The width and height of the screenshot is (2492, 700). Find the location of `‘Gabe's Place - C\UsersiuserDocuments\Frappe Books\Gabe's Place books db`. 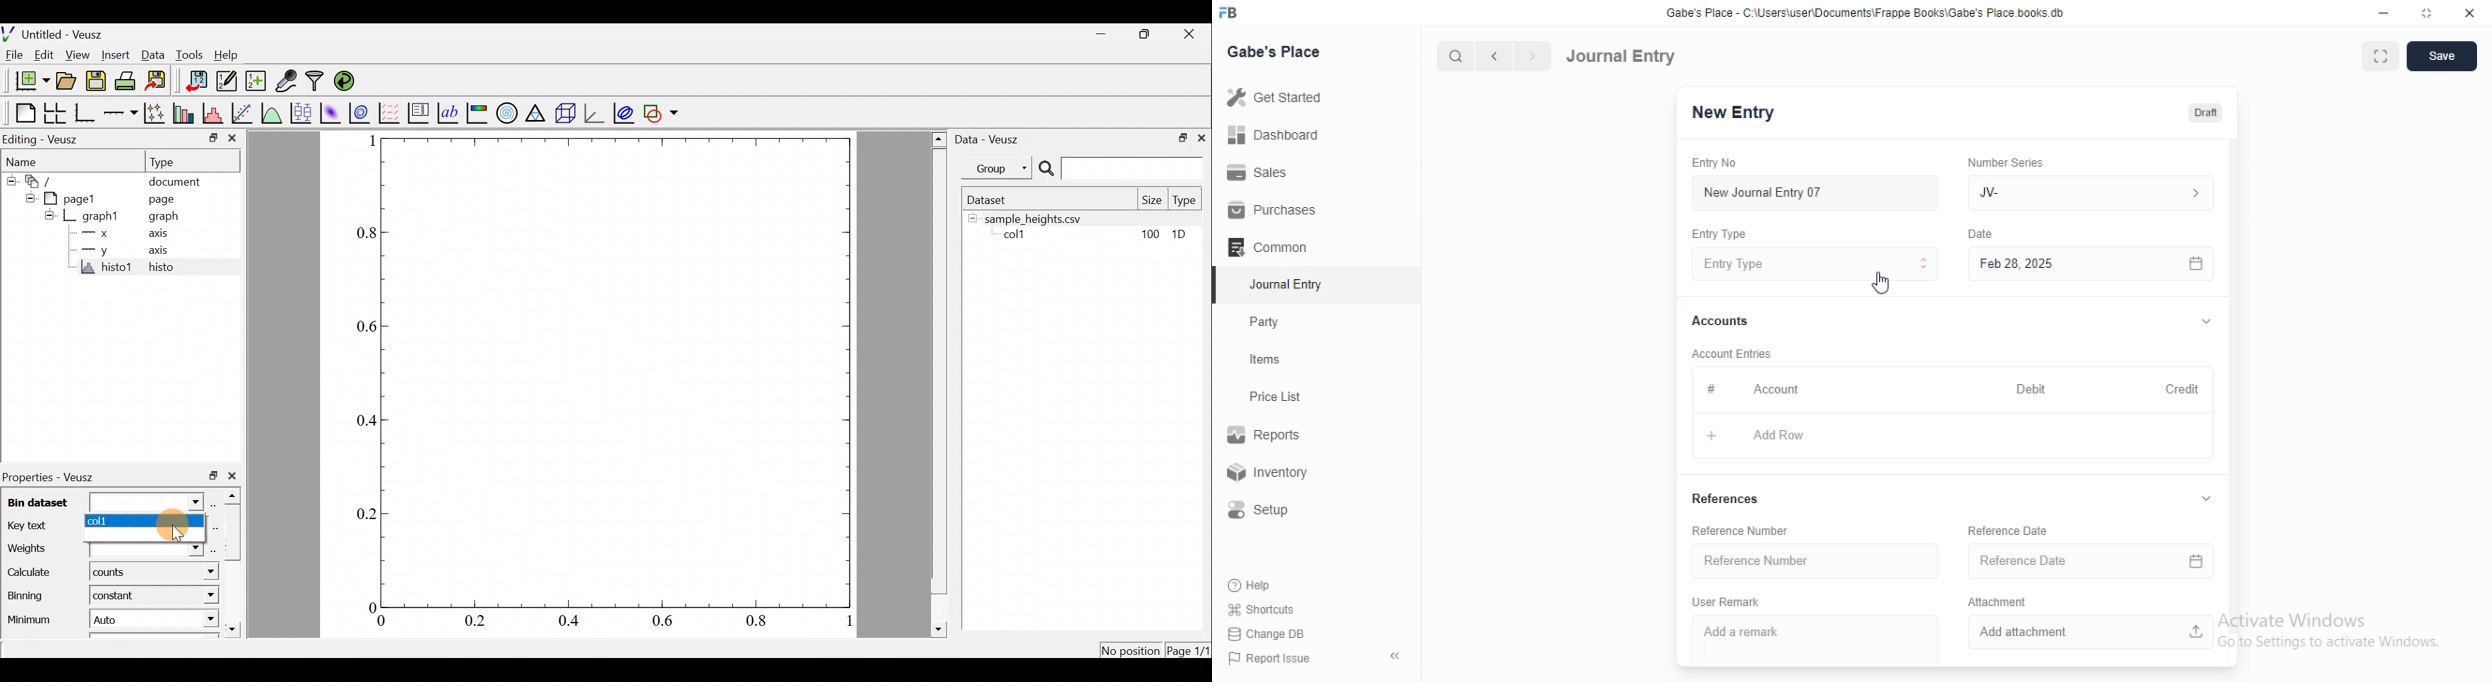

‘Gabe's Place - C\UsersiuserDocuments\Frappe Books\Gabe's Place books db is located at coordinates (1865, 12).